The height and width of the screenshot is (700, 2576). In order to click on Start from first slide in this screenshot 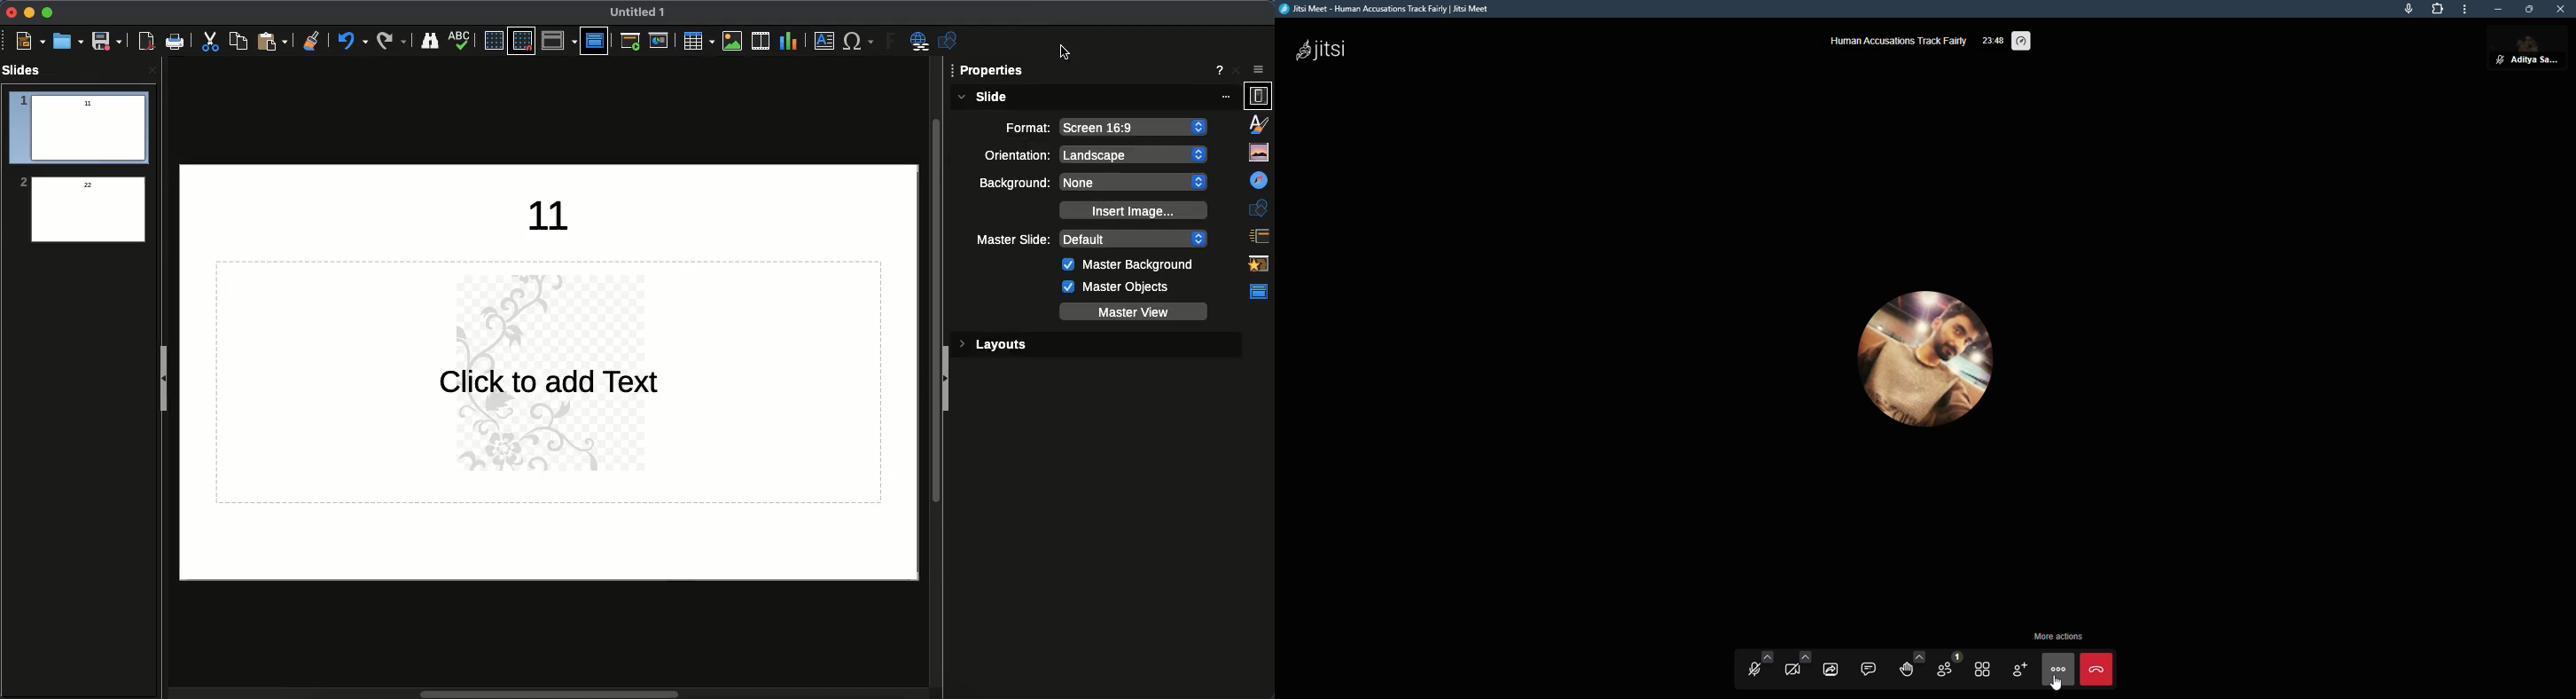, I will do `click(632, 43)`.